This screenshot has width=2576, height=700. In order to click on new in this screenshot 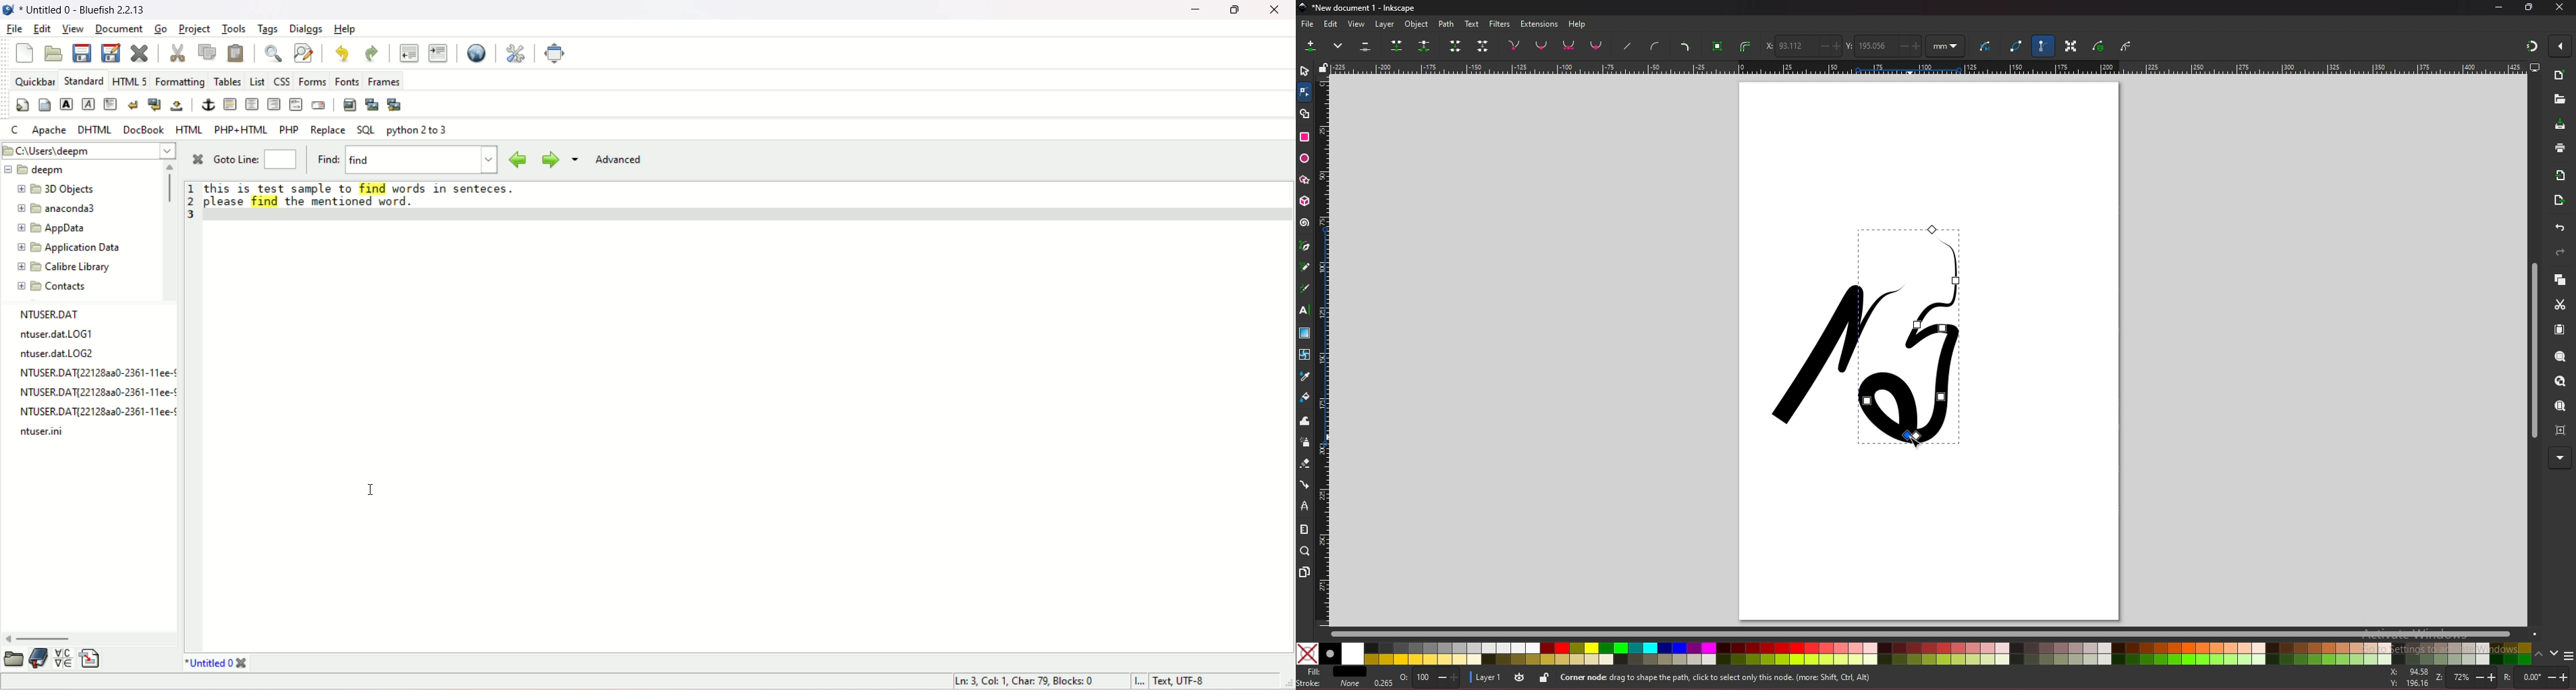, I will do `click(2560, 76)`.